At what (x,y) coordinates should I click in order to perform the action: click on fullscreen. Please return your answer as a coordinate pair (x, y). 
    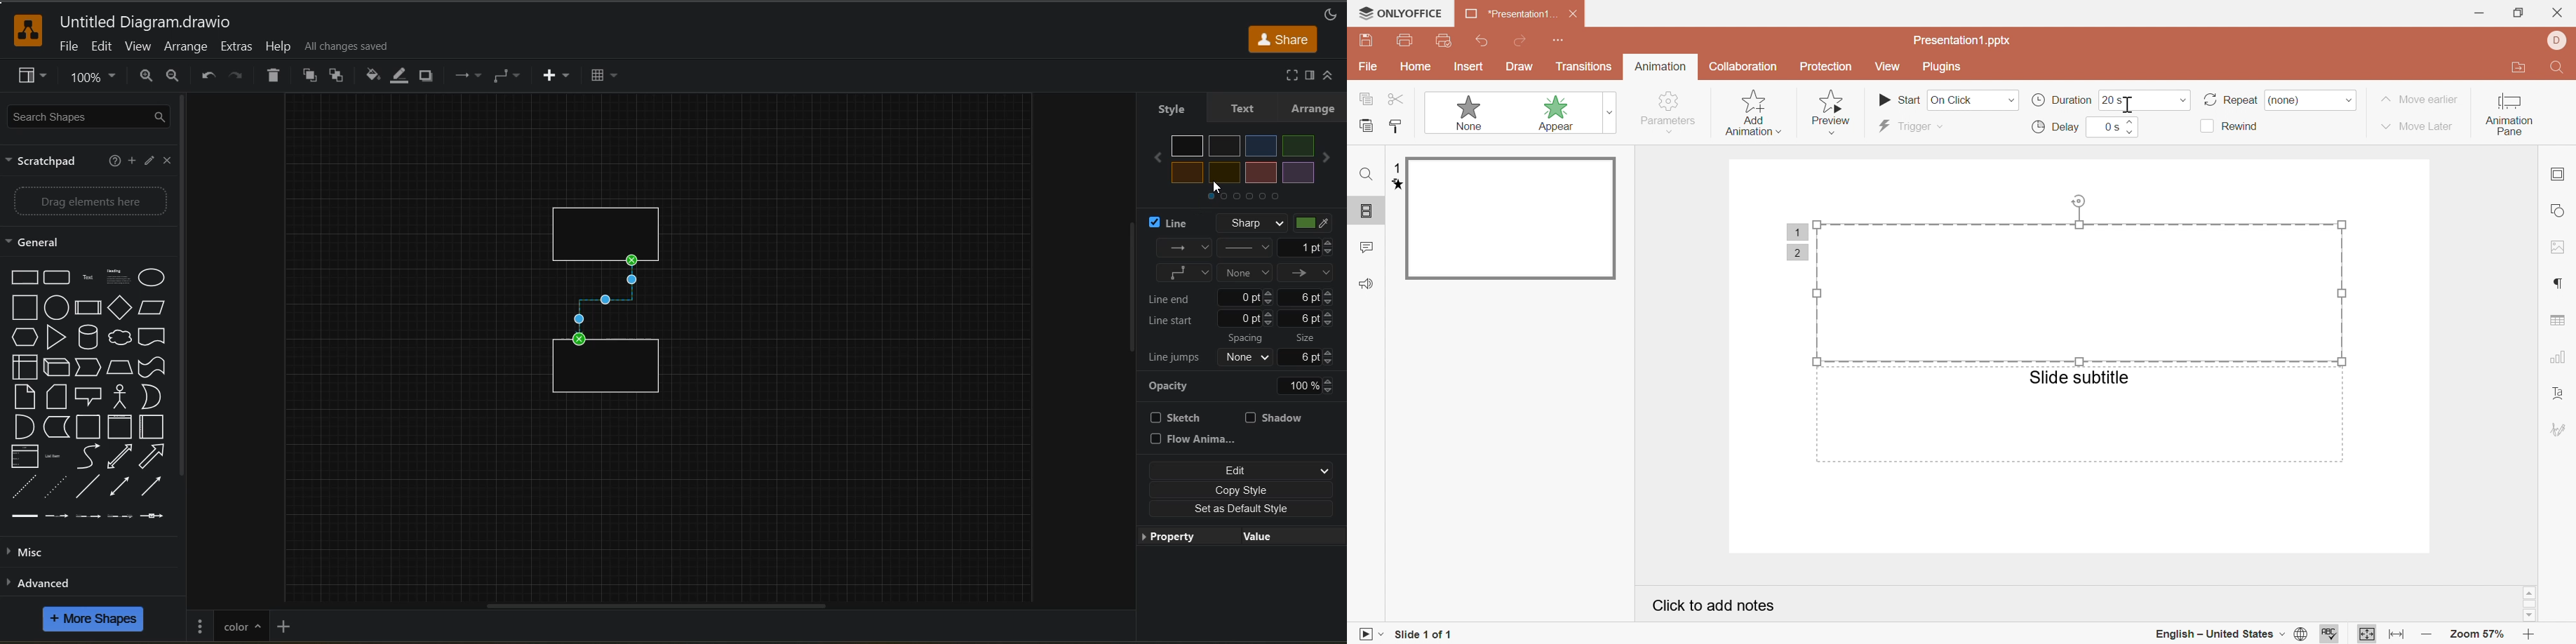
    Looking at the image, I should click on (1288, 75).